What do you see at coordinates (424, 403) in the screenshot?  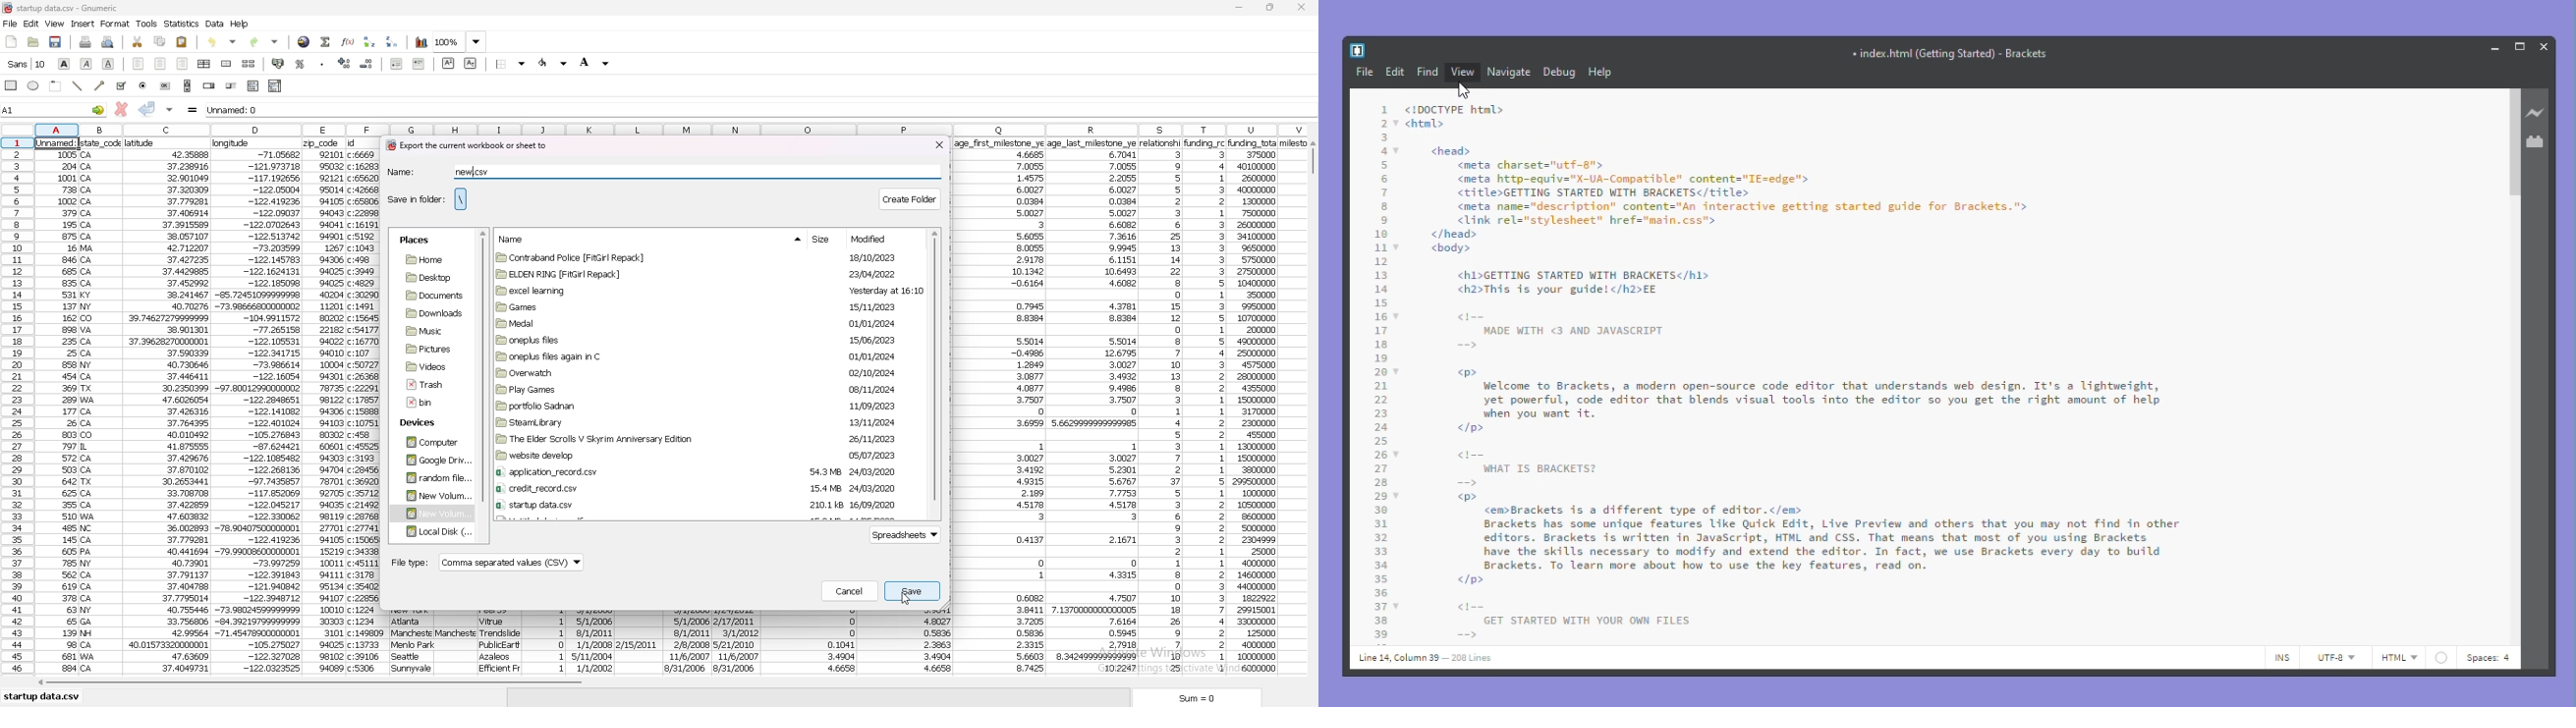 I see `file` at bounding box center [424, 403].